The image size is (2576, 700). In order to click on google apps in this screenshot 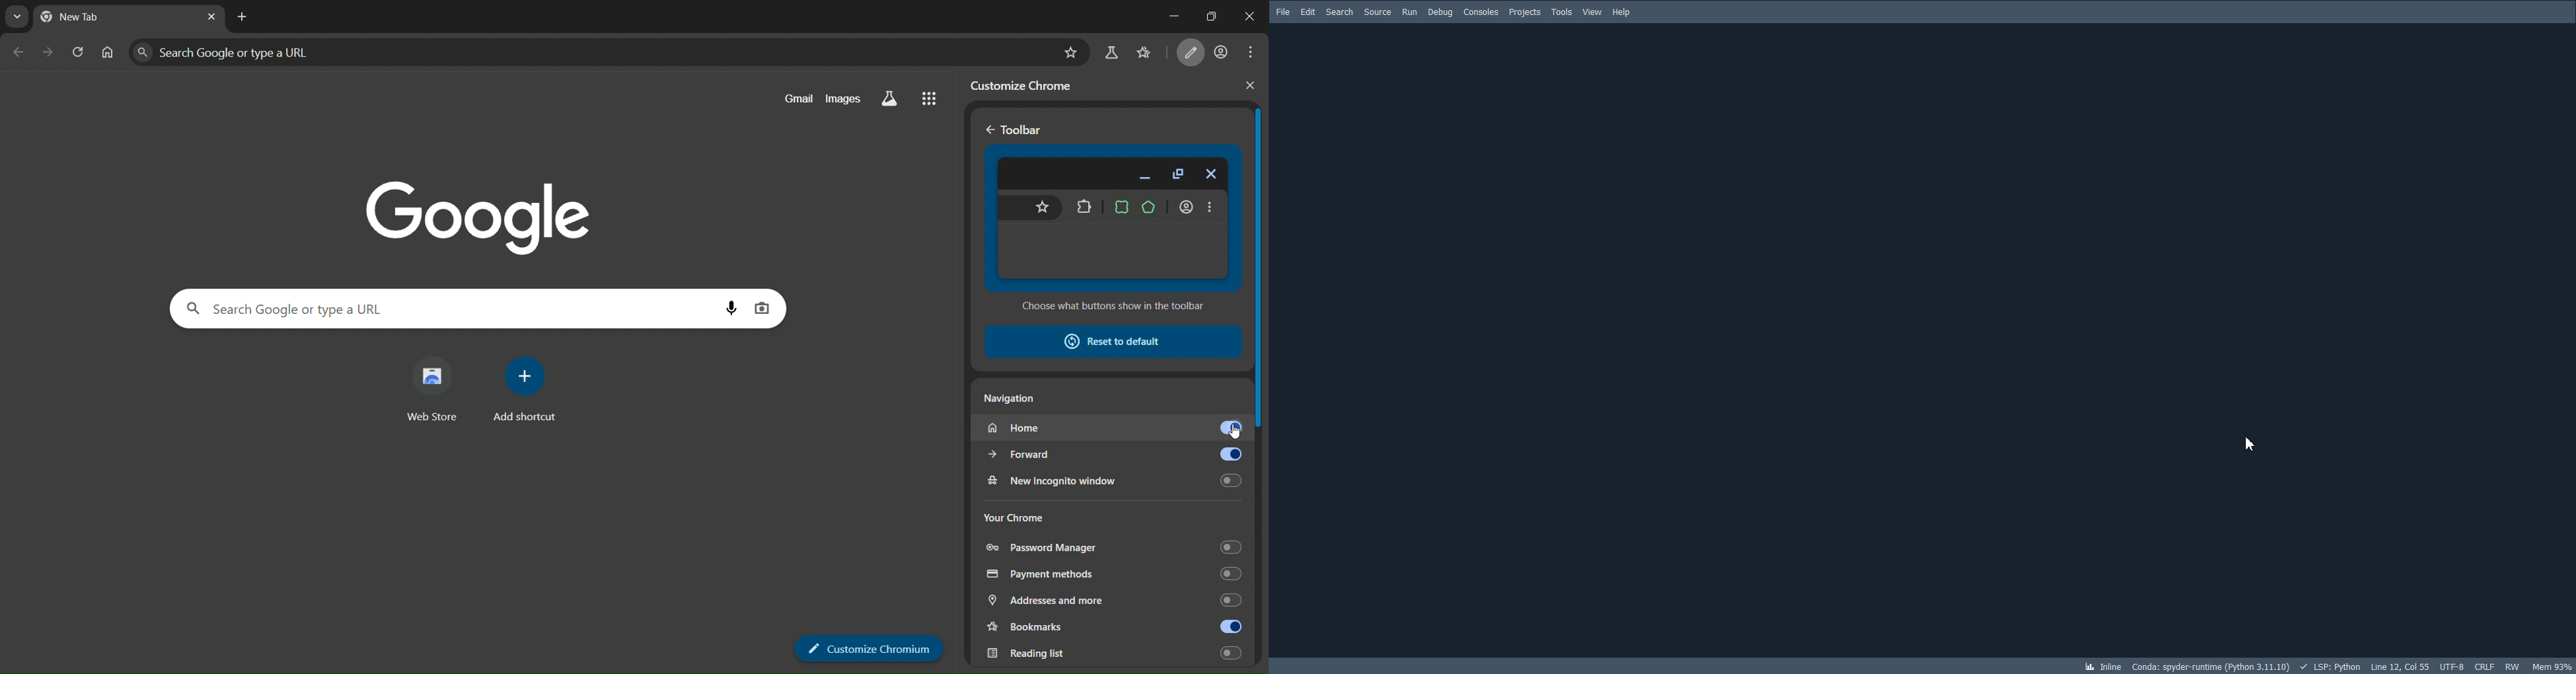, I will do `click(936, 100)`.